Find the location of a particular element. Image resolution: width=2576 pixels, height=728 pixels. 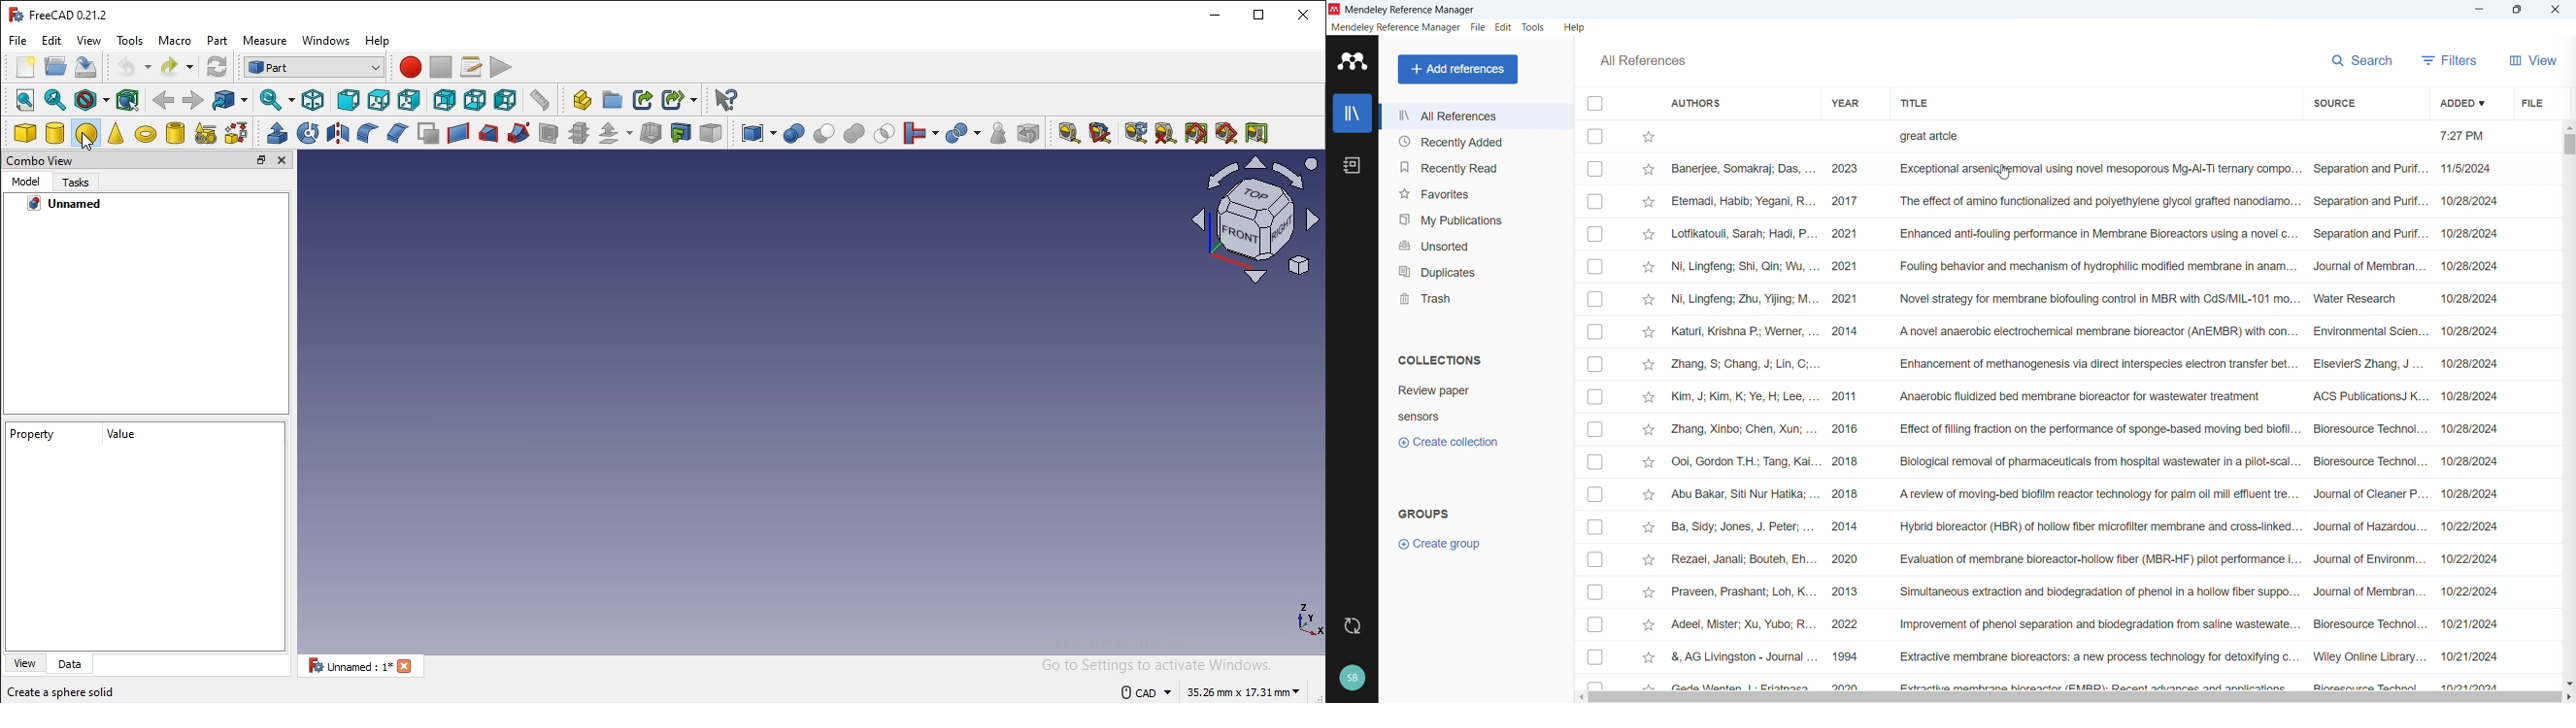

Recently added  is located at coordinates (1473, 141).